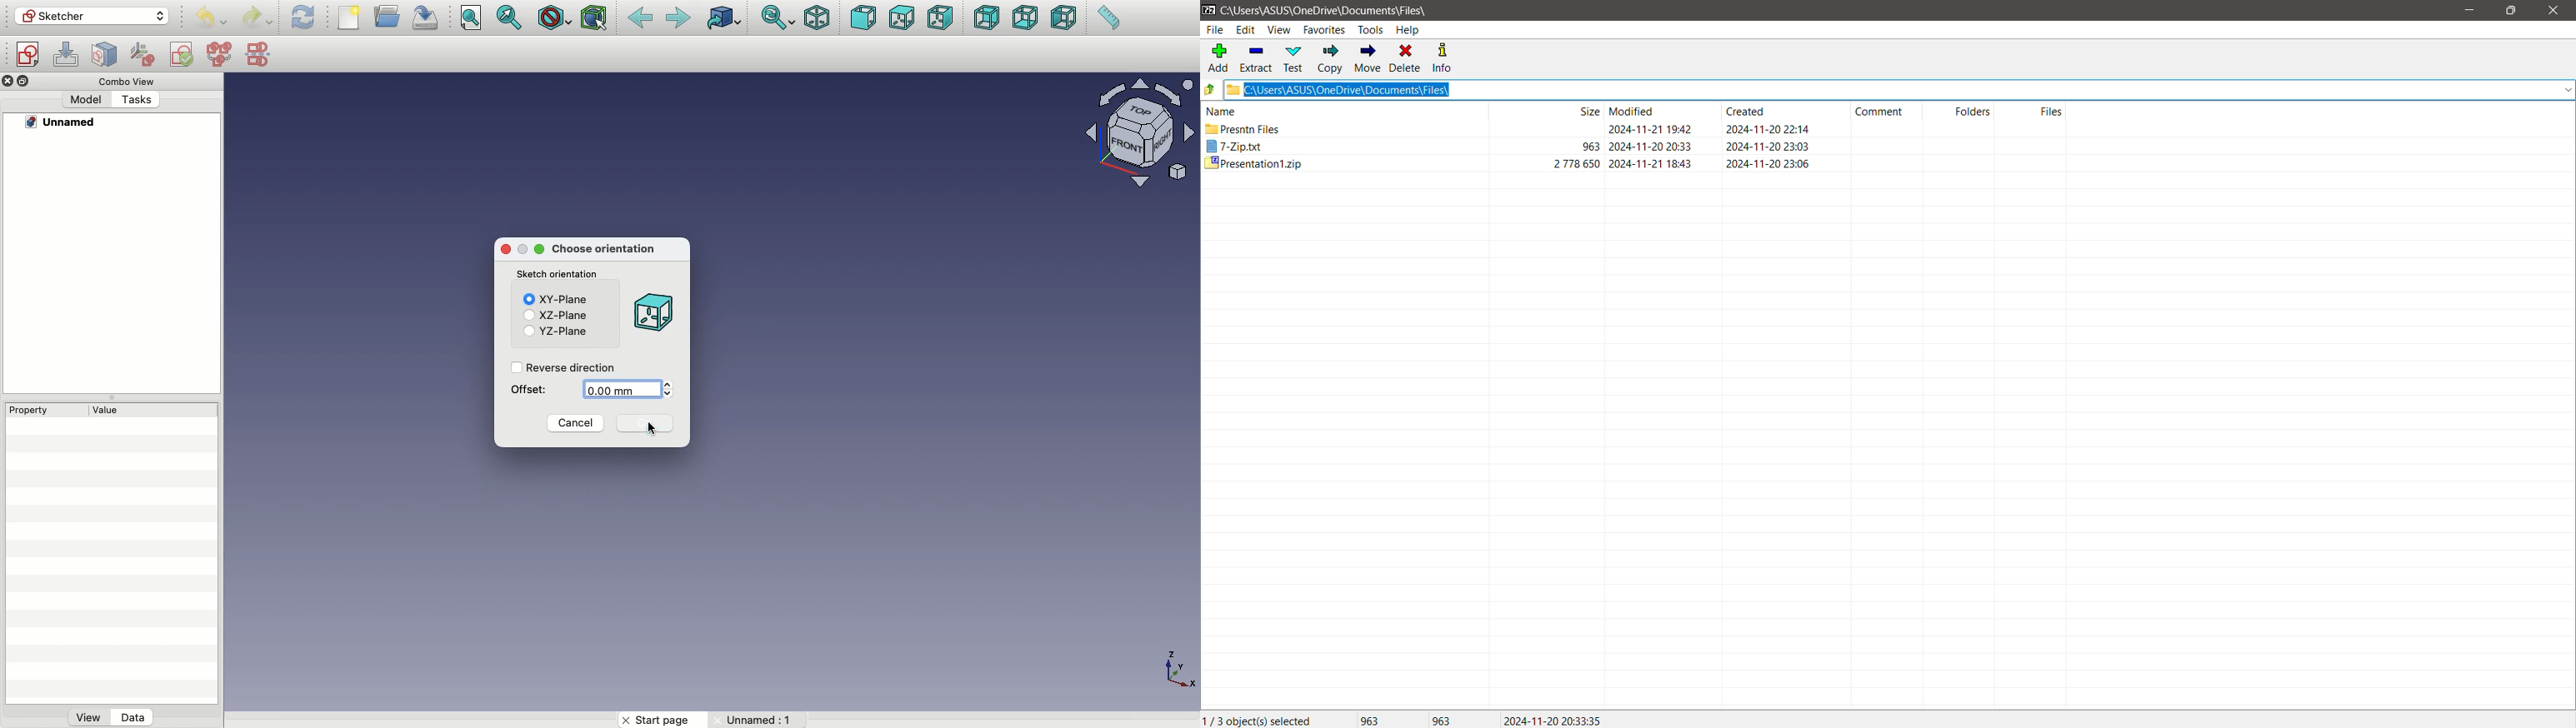 Image resolution: width=2576 pixels, height=728 pixels. I want to click on 963, so click(1590, 146).